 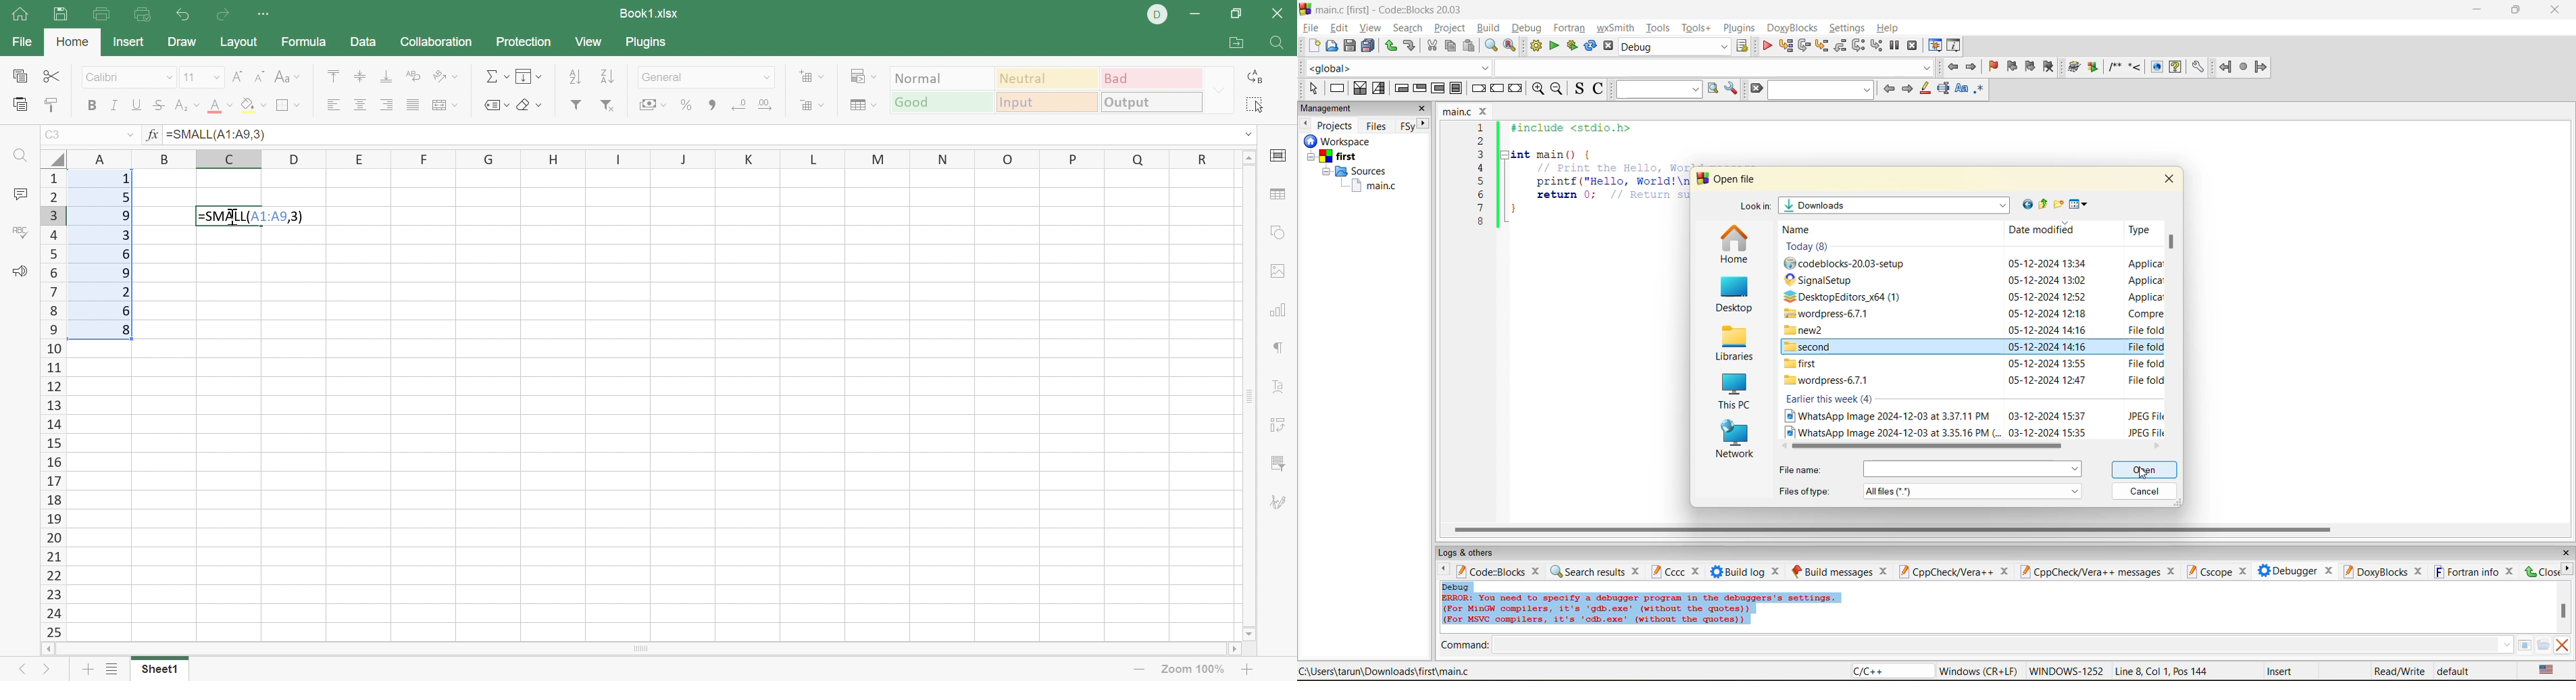 I want to click on Zoom in, so click(x=1246, y=669).